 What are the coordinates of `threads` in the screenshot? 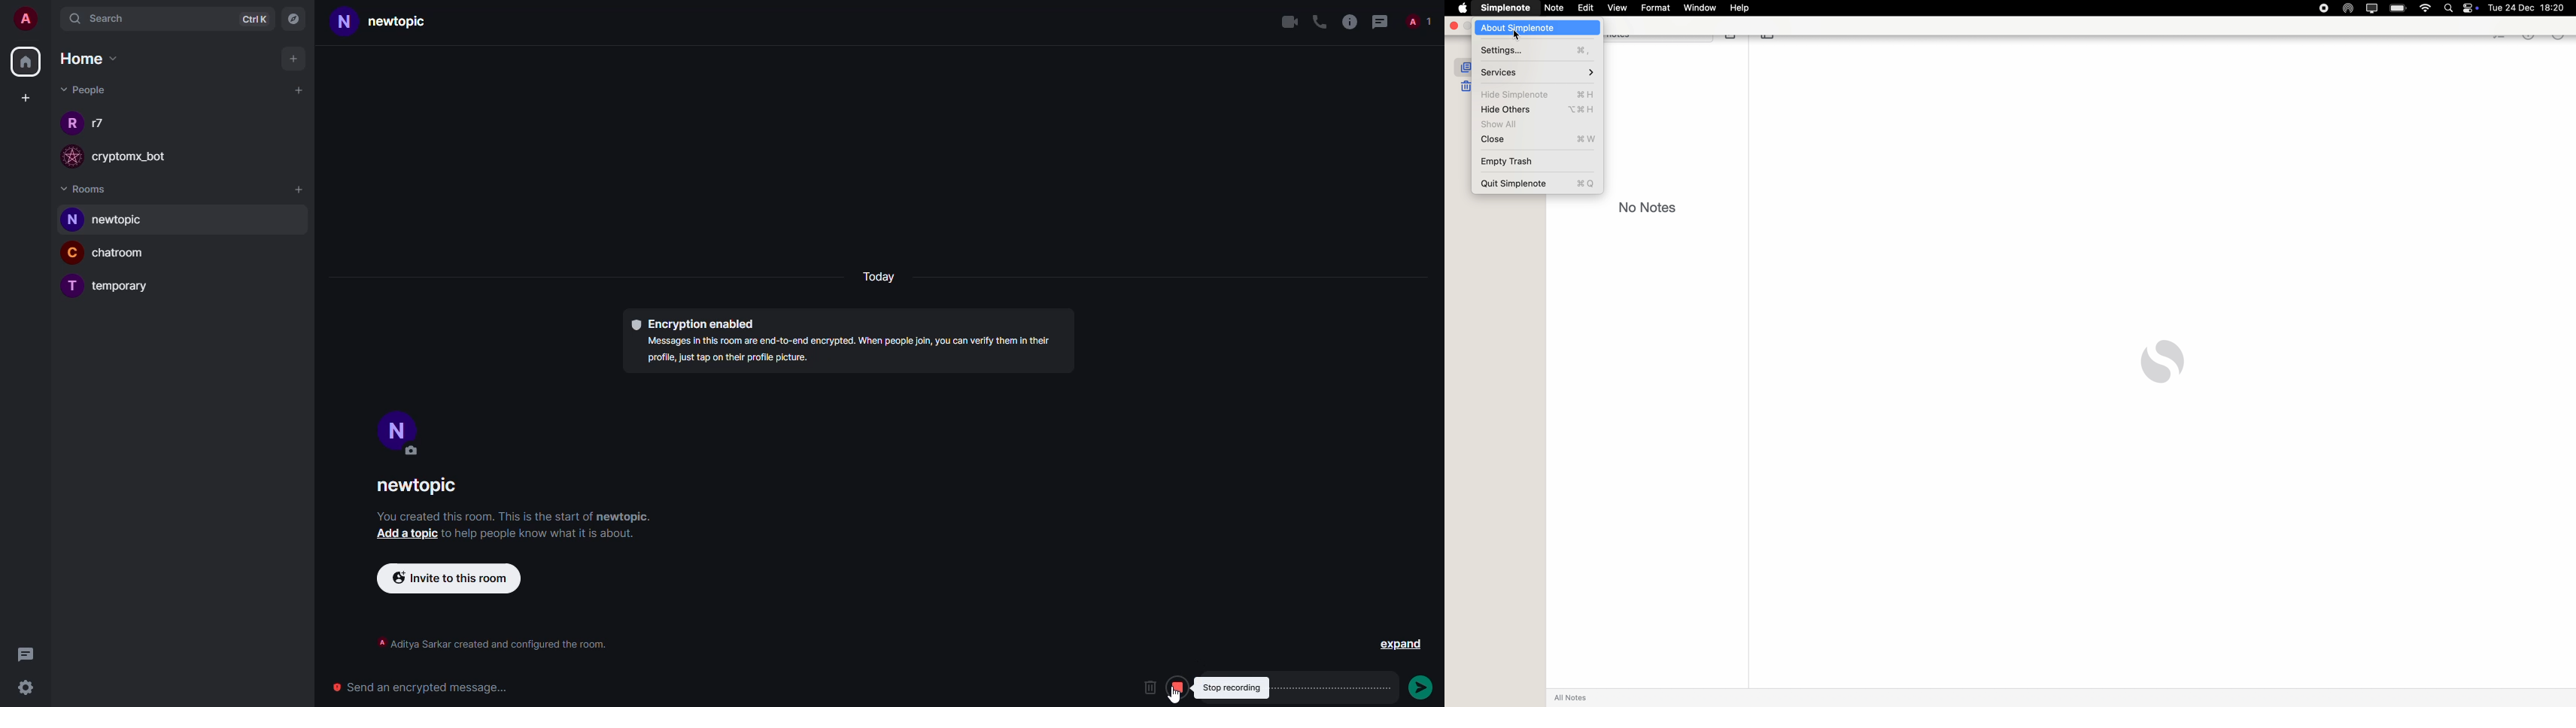 It's located at (1381, 22).